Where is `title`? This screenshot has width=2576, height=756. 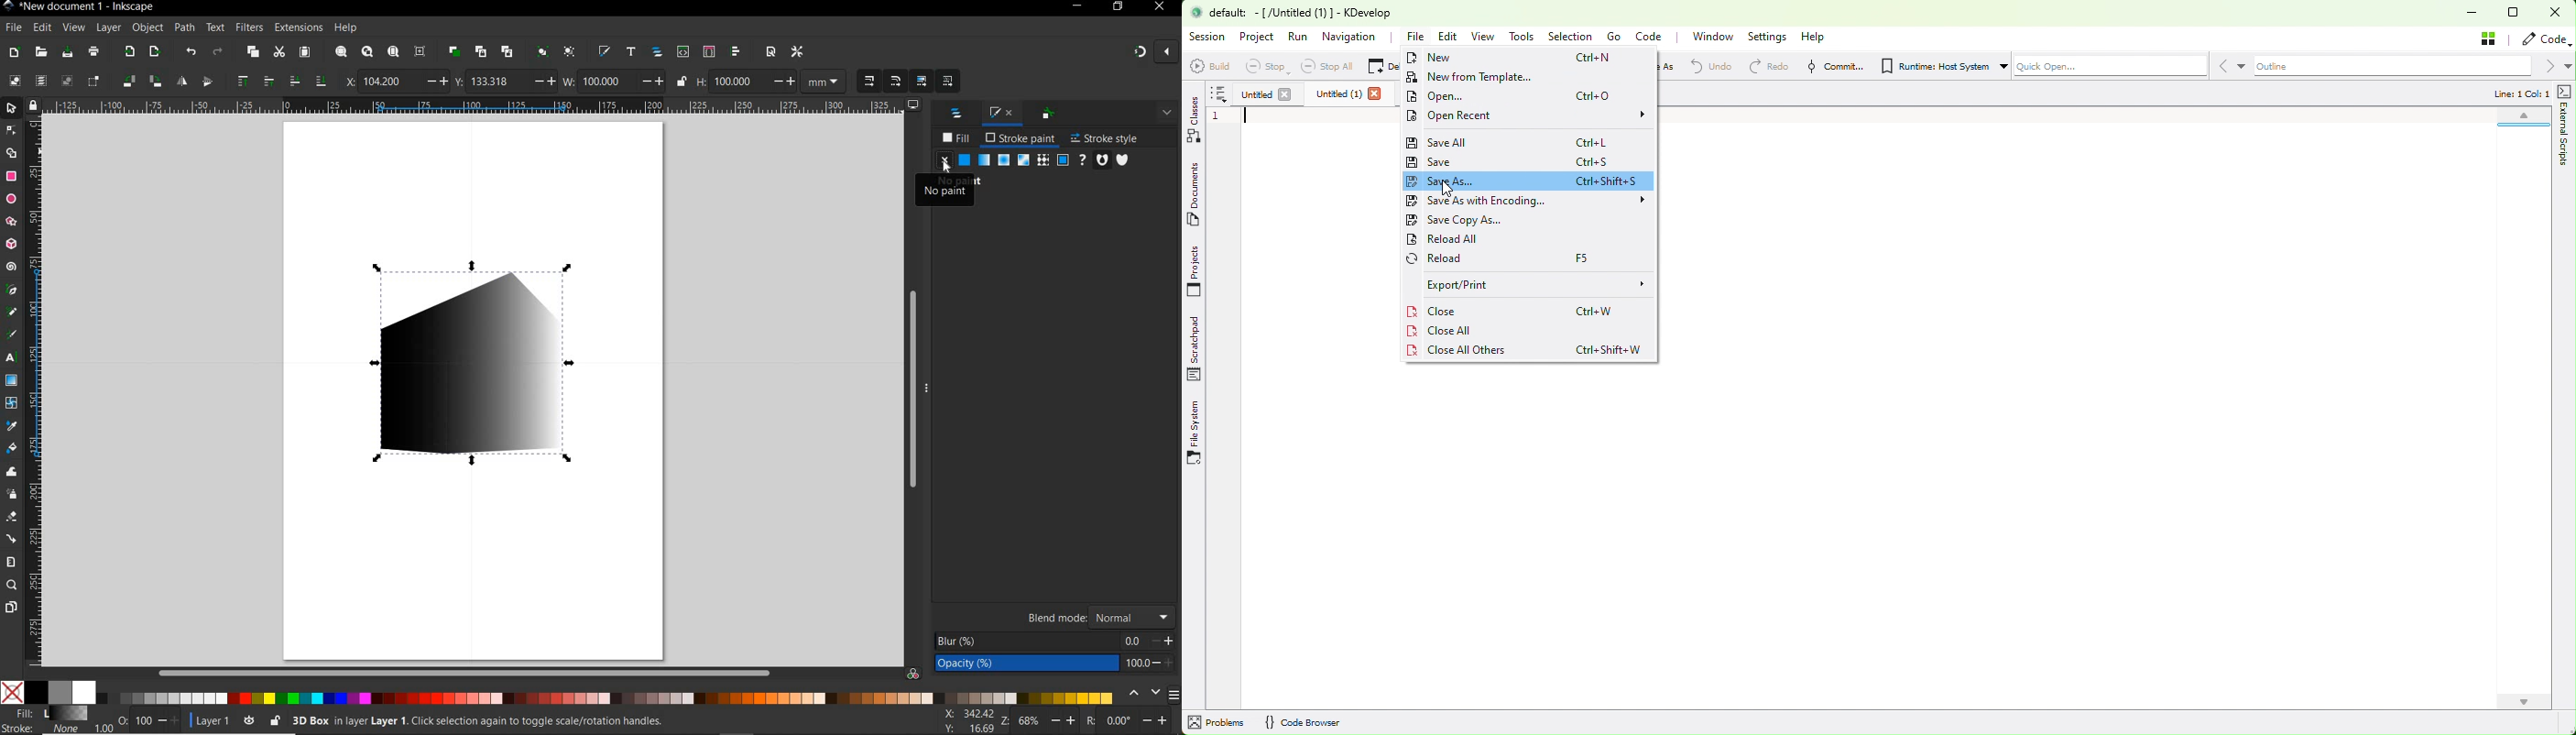
title is located at coordinates (89, 7).